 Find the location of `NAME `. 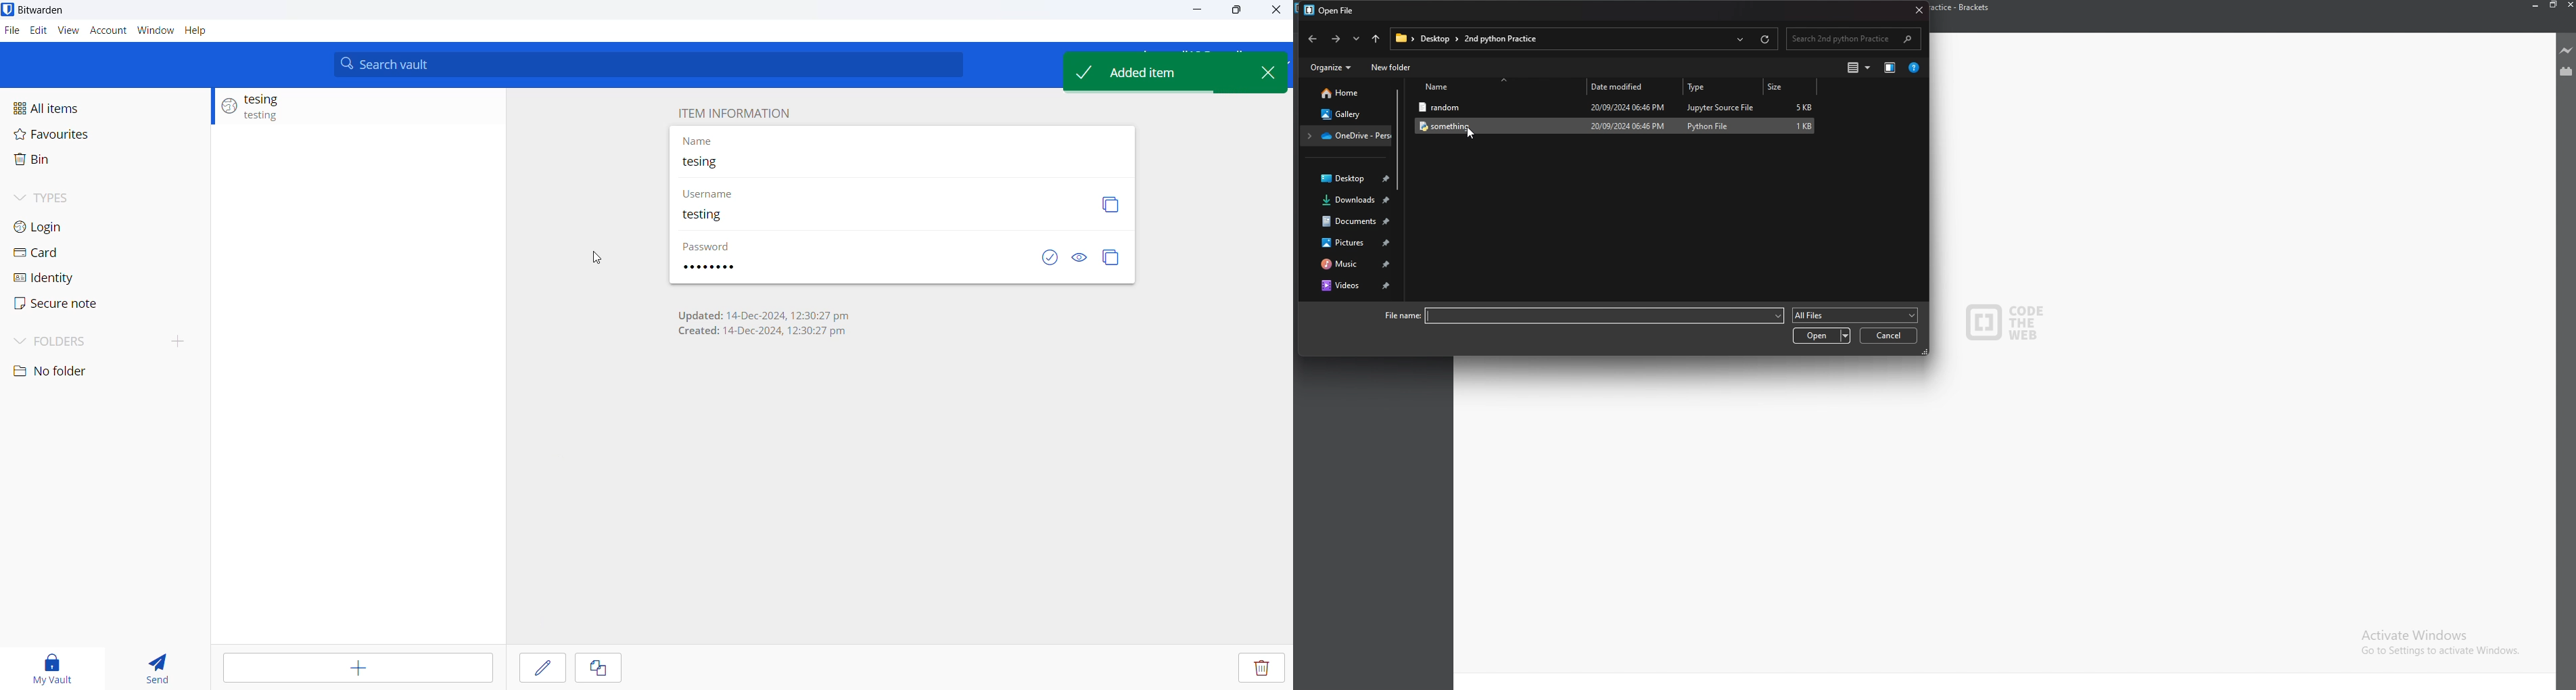

NAME  is located at coordinates (705, 141).